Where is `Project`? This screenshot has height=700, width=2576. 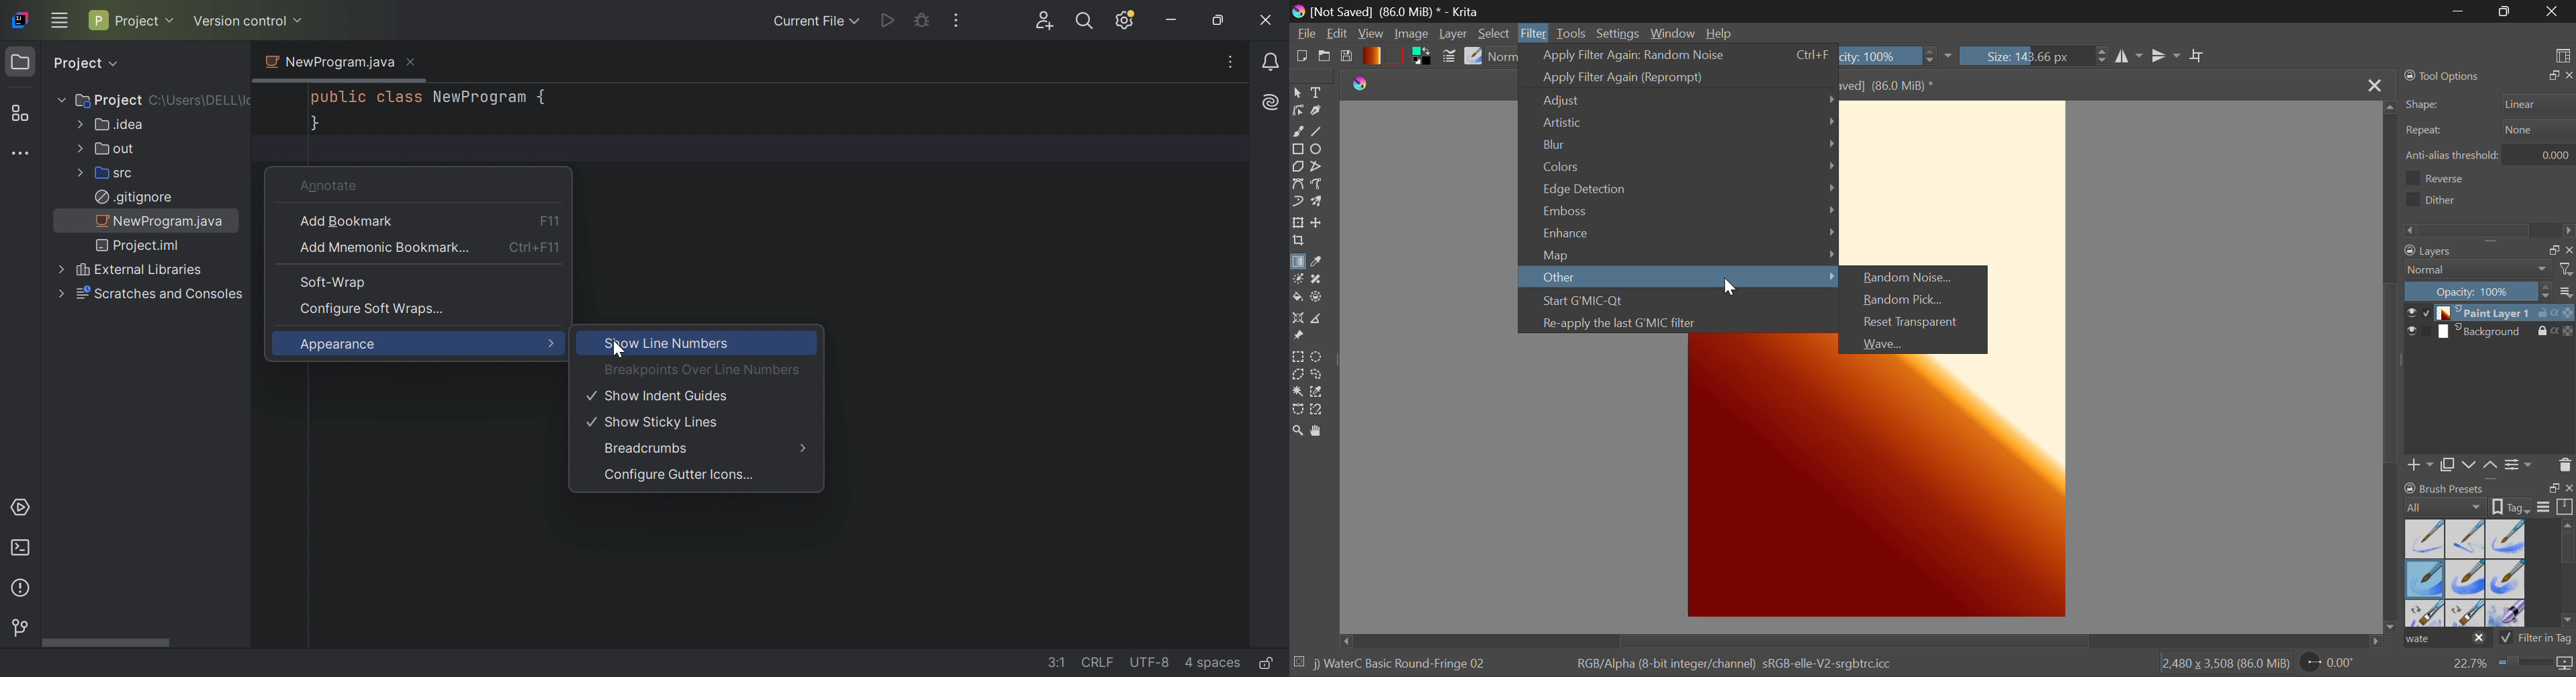
Project is located at coordinates (126, 20).